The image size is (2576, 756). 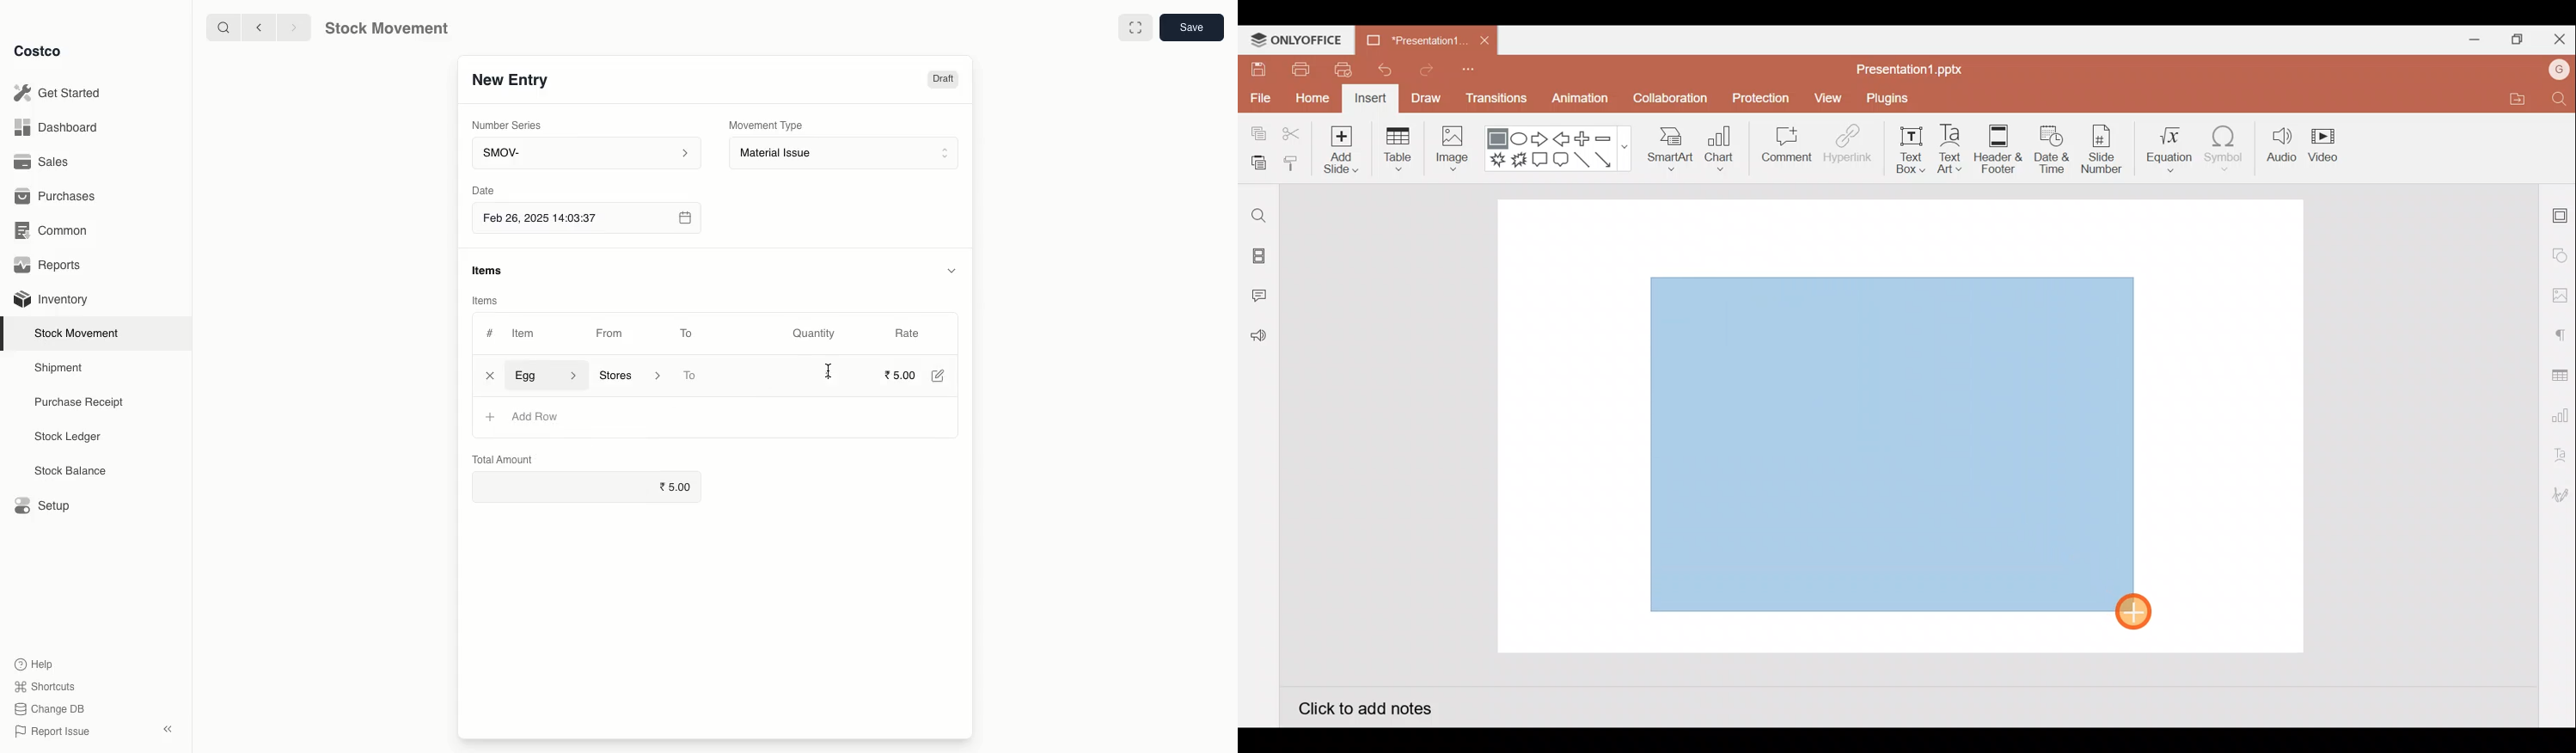 I want to click on Comment, so click(x=1782, y=147).